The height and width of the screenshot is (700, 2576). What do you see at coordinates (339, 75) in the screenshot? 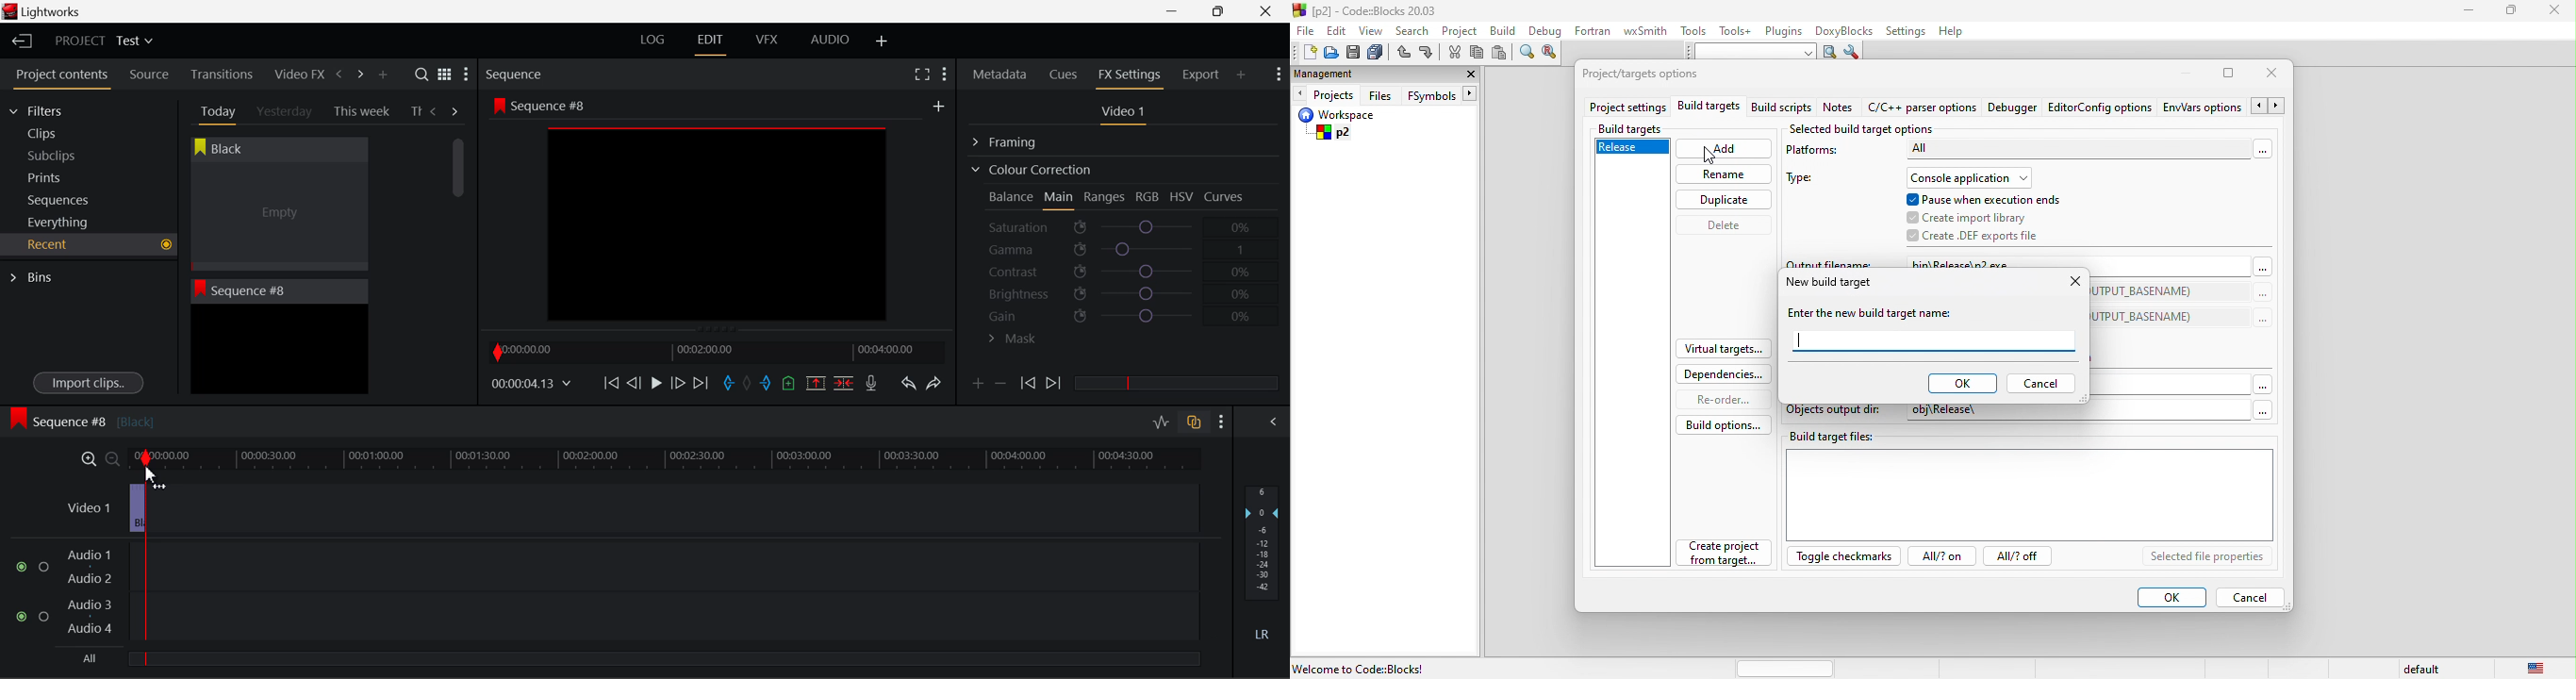
I see `Previous Panel` at bounding box center [339, 75].